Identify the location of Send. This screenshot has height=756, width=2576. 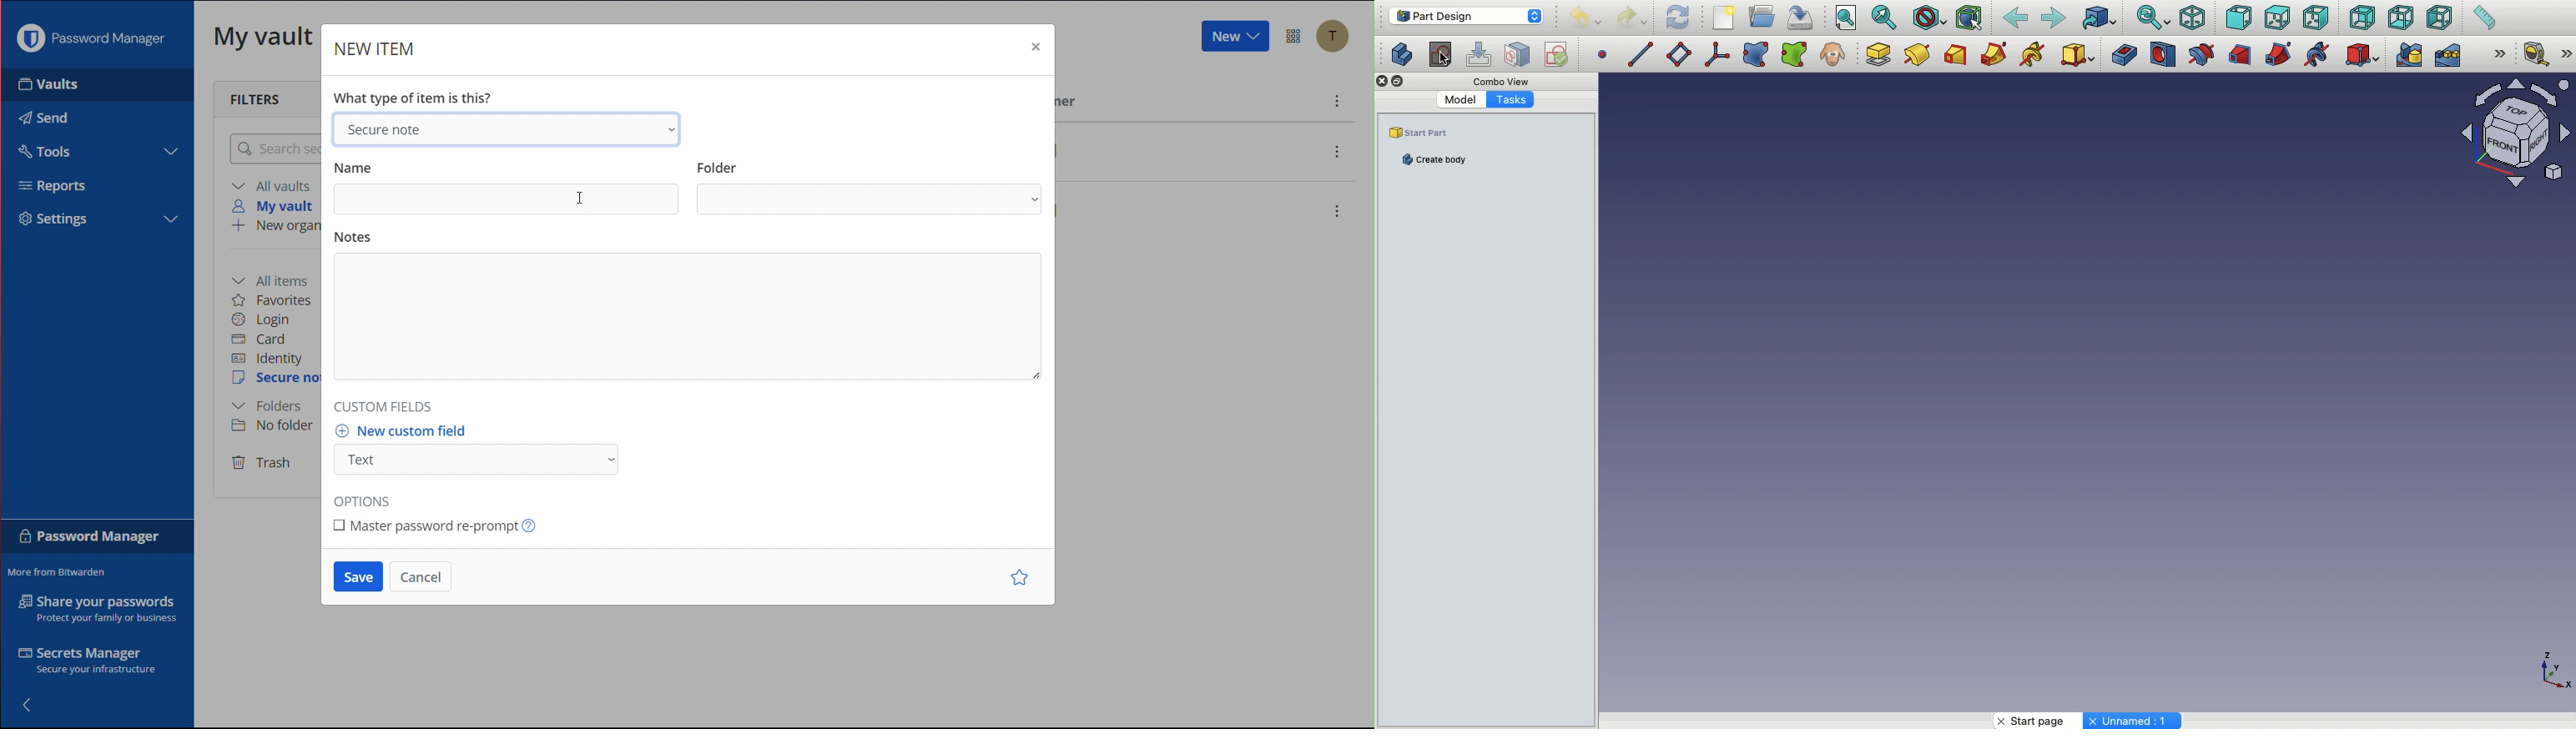
(43, 118).